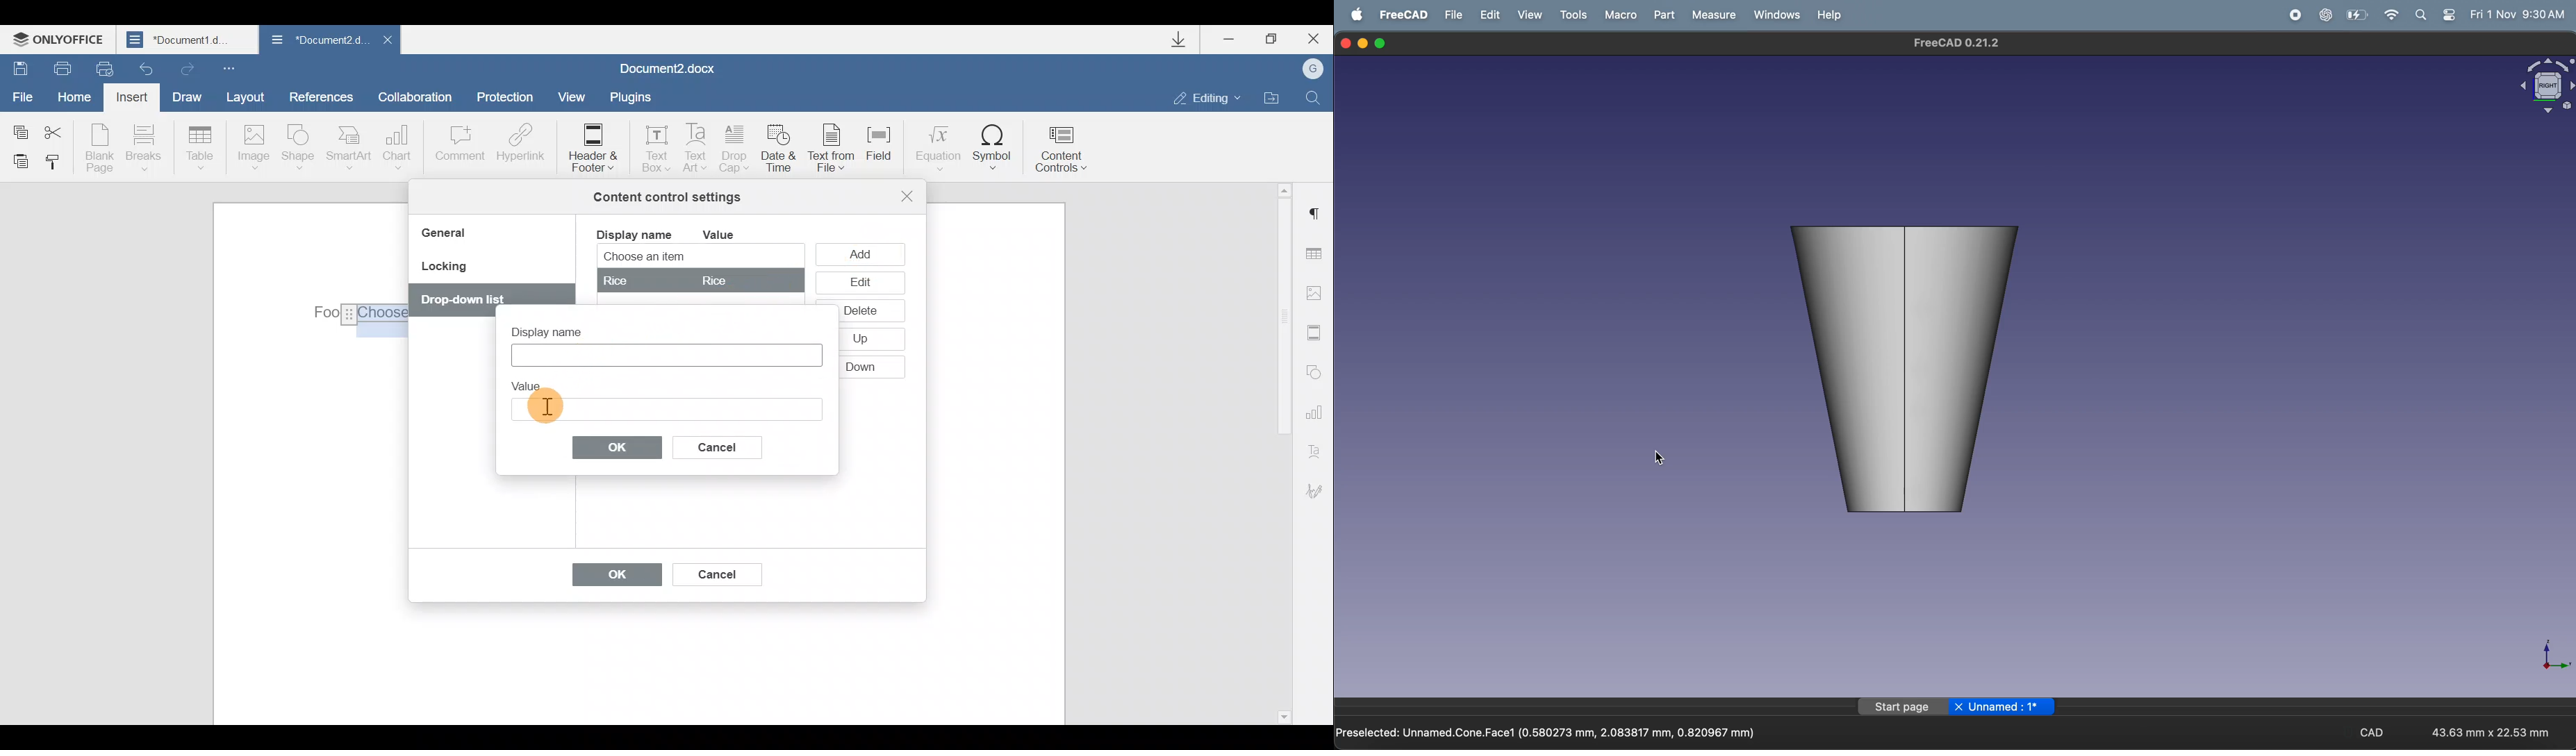  What do you see at coordinates (2451, 14) in the screenshot?
I see `apple widget` at bounding box center [2451, 14].